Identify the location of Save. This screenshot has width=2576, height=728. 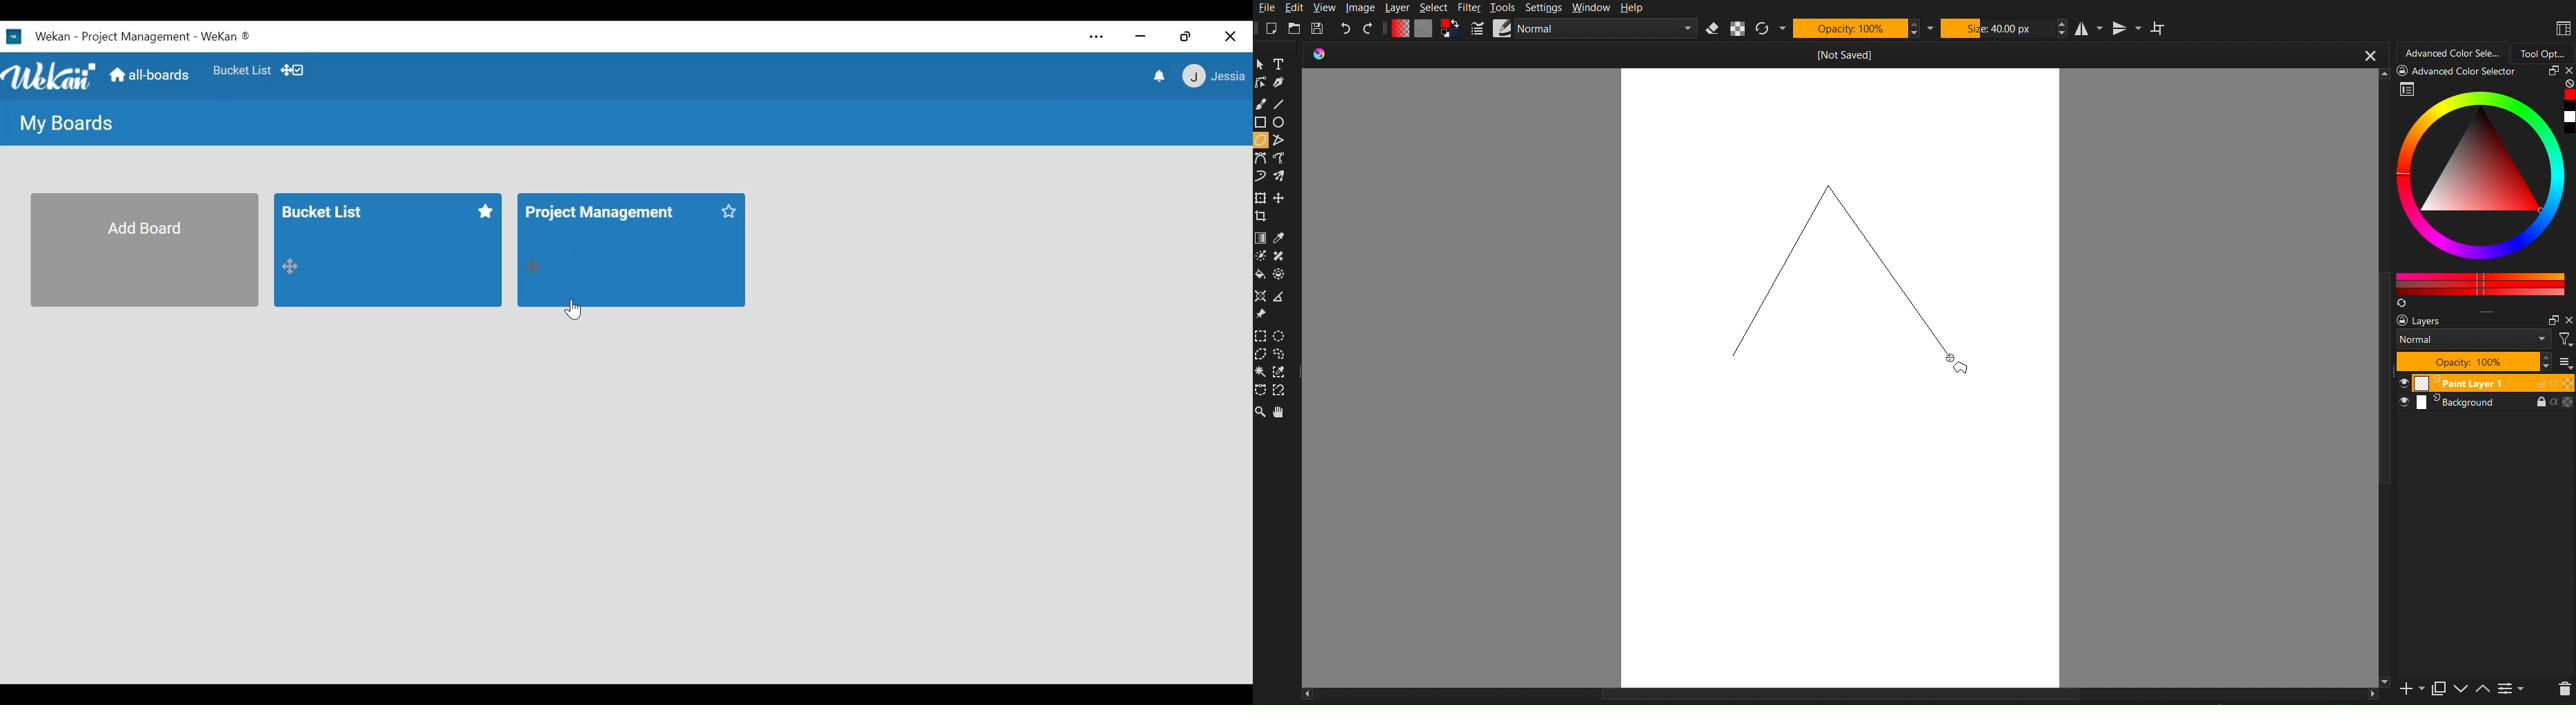
(1319, 28).